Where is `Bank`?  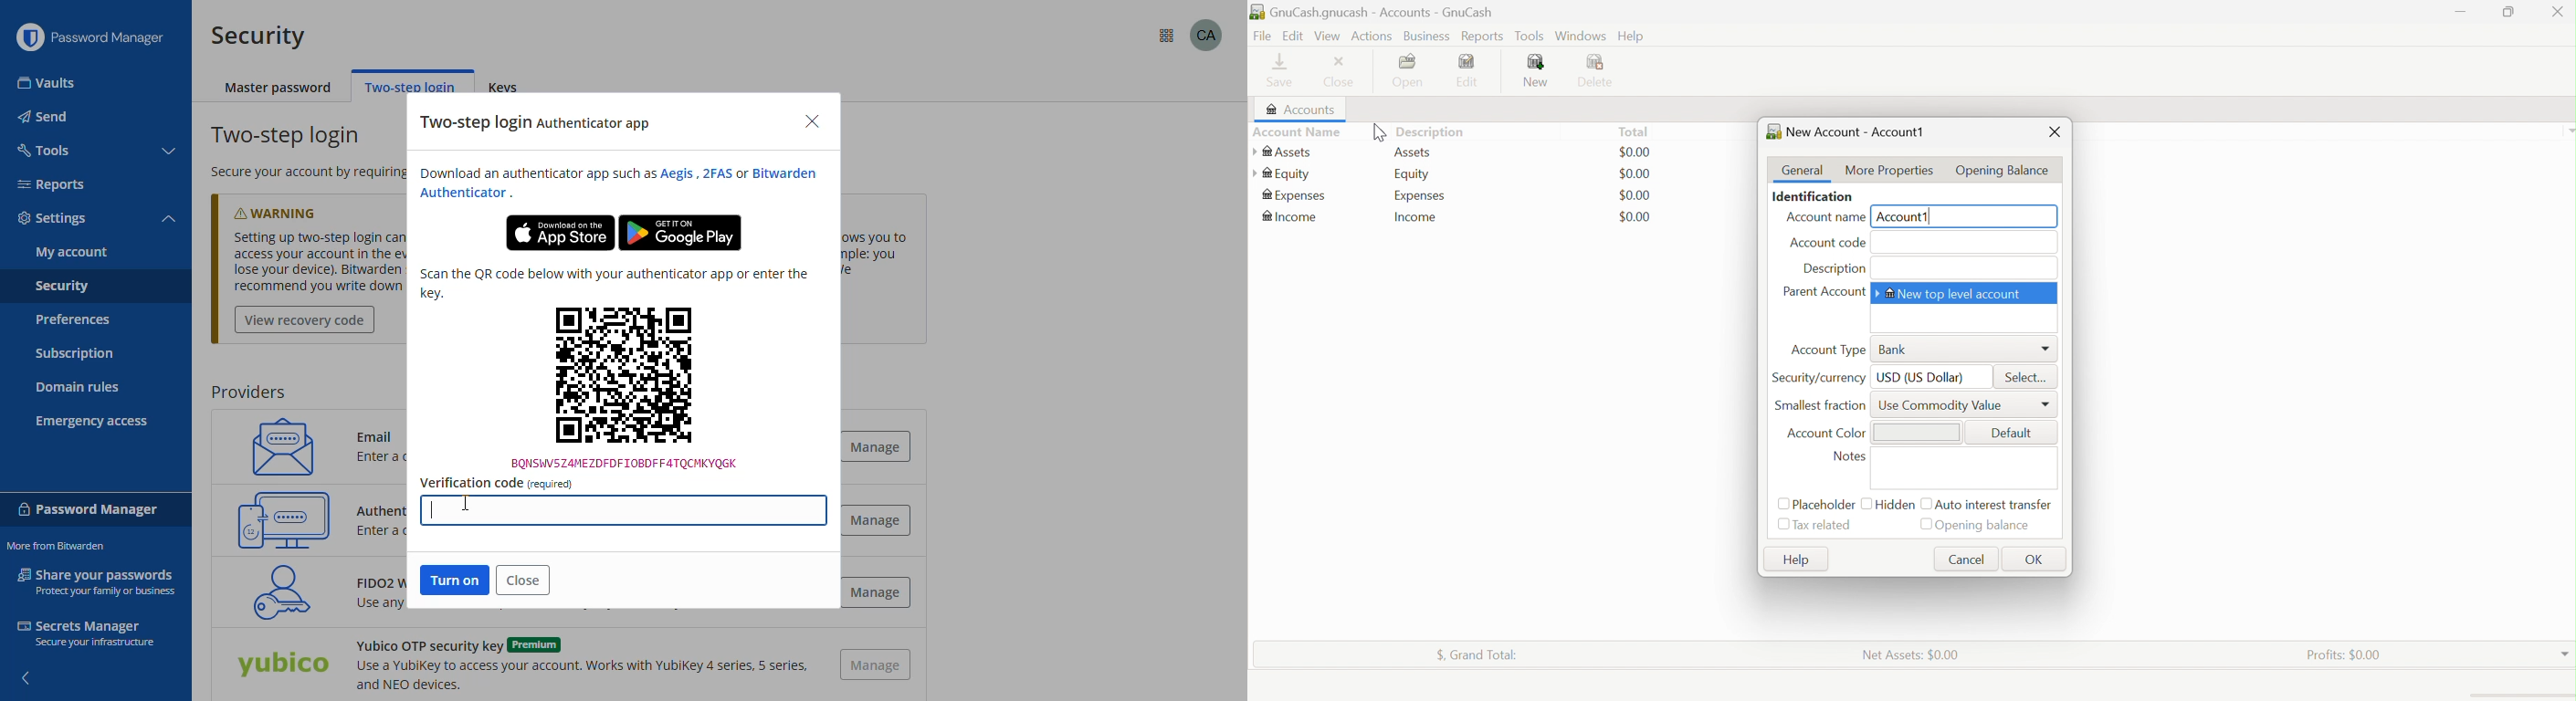
Bank is located at coordinates (1894, 350).